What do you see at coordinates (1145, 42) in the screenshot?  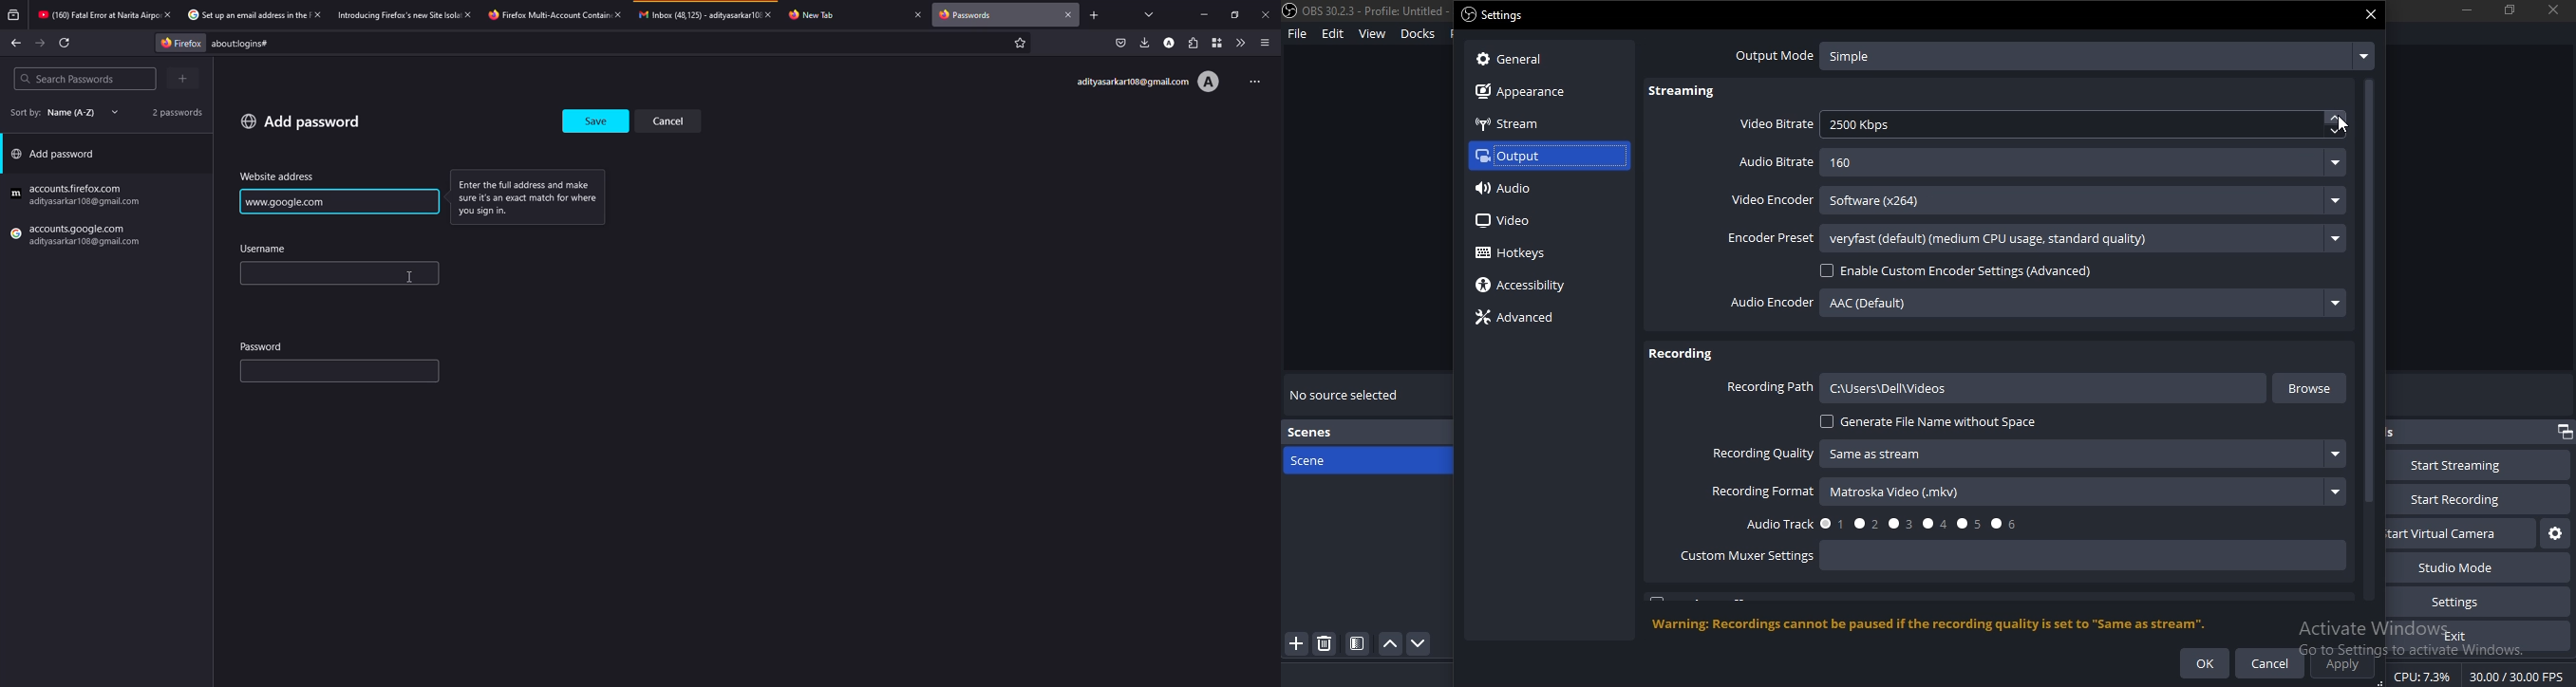 I see `downloads` at bounding box center [1145, 42].